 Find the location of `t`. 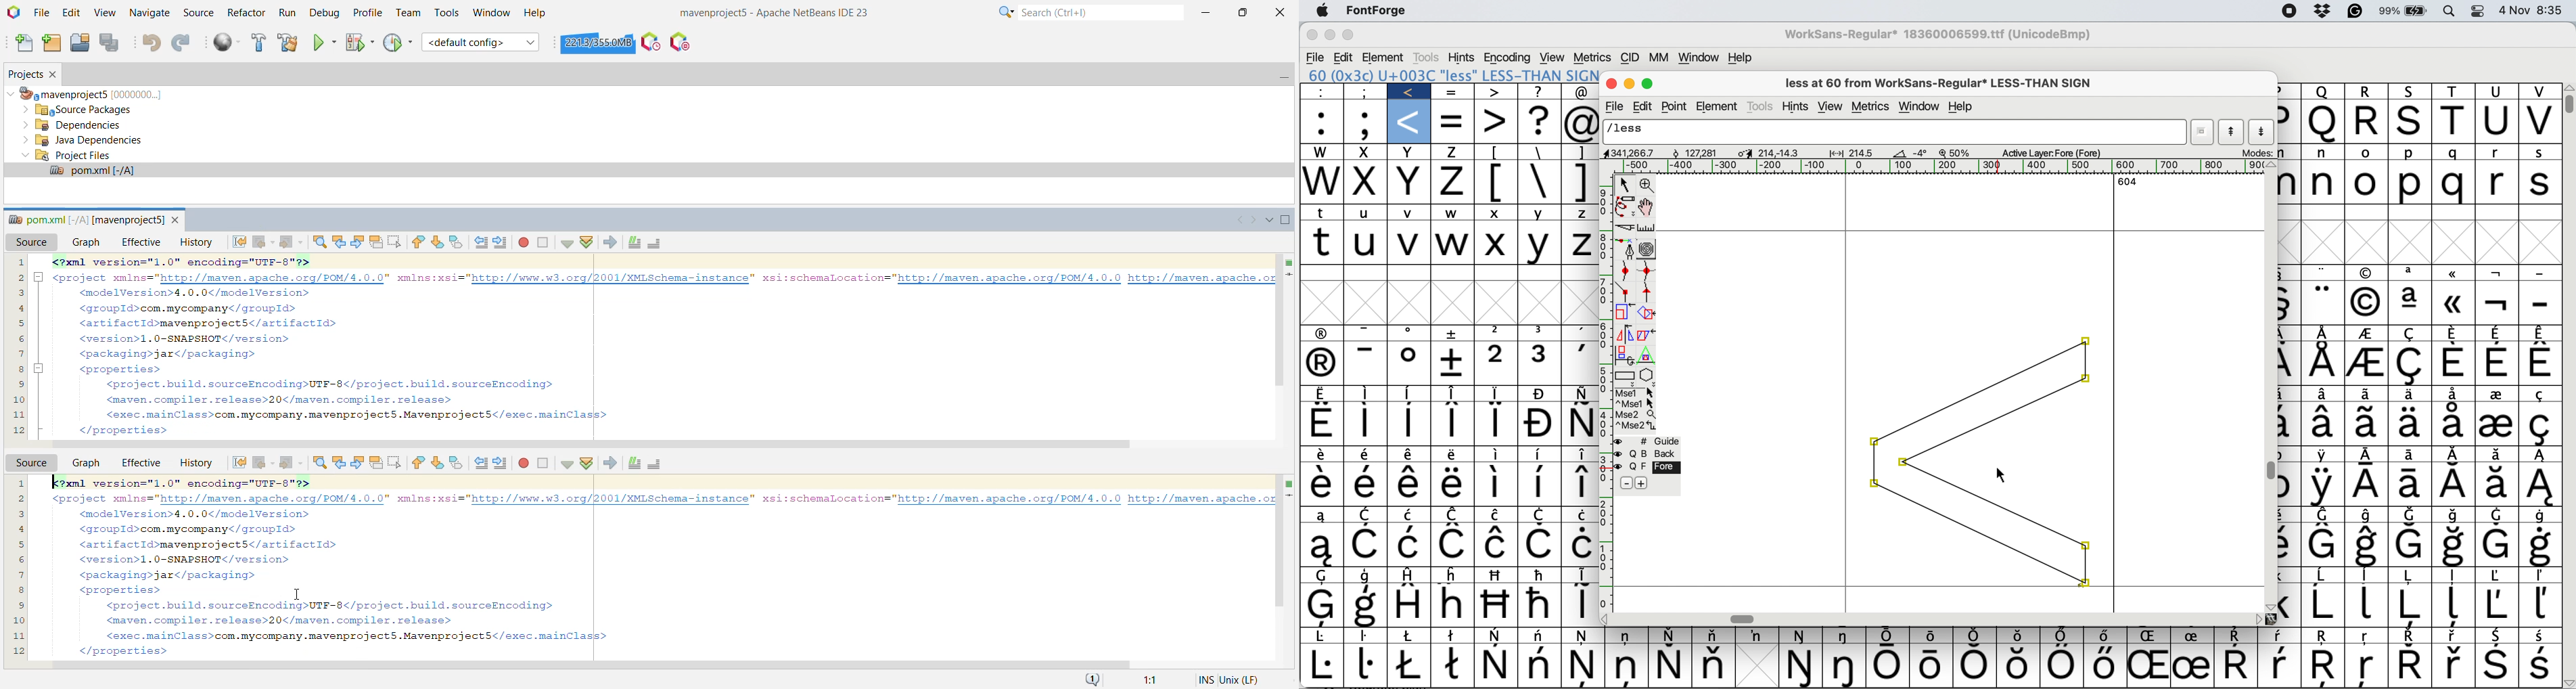

t is located at coordinates (1323, 242).